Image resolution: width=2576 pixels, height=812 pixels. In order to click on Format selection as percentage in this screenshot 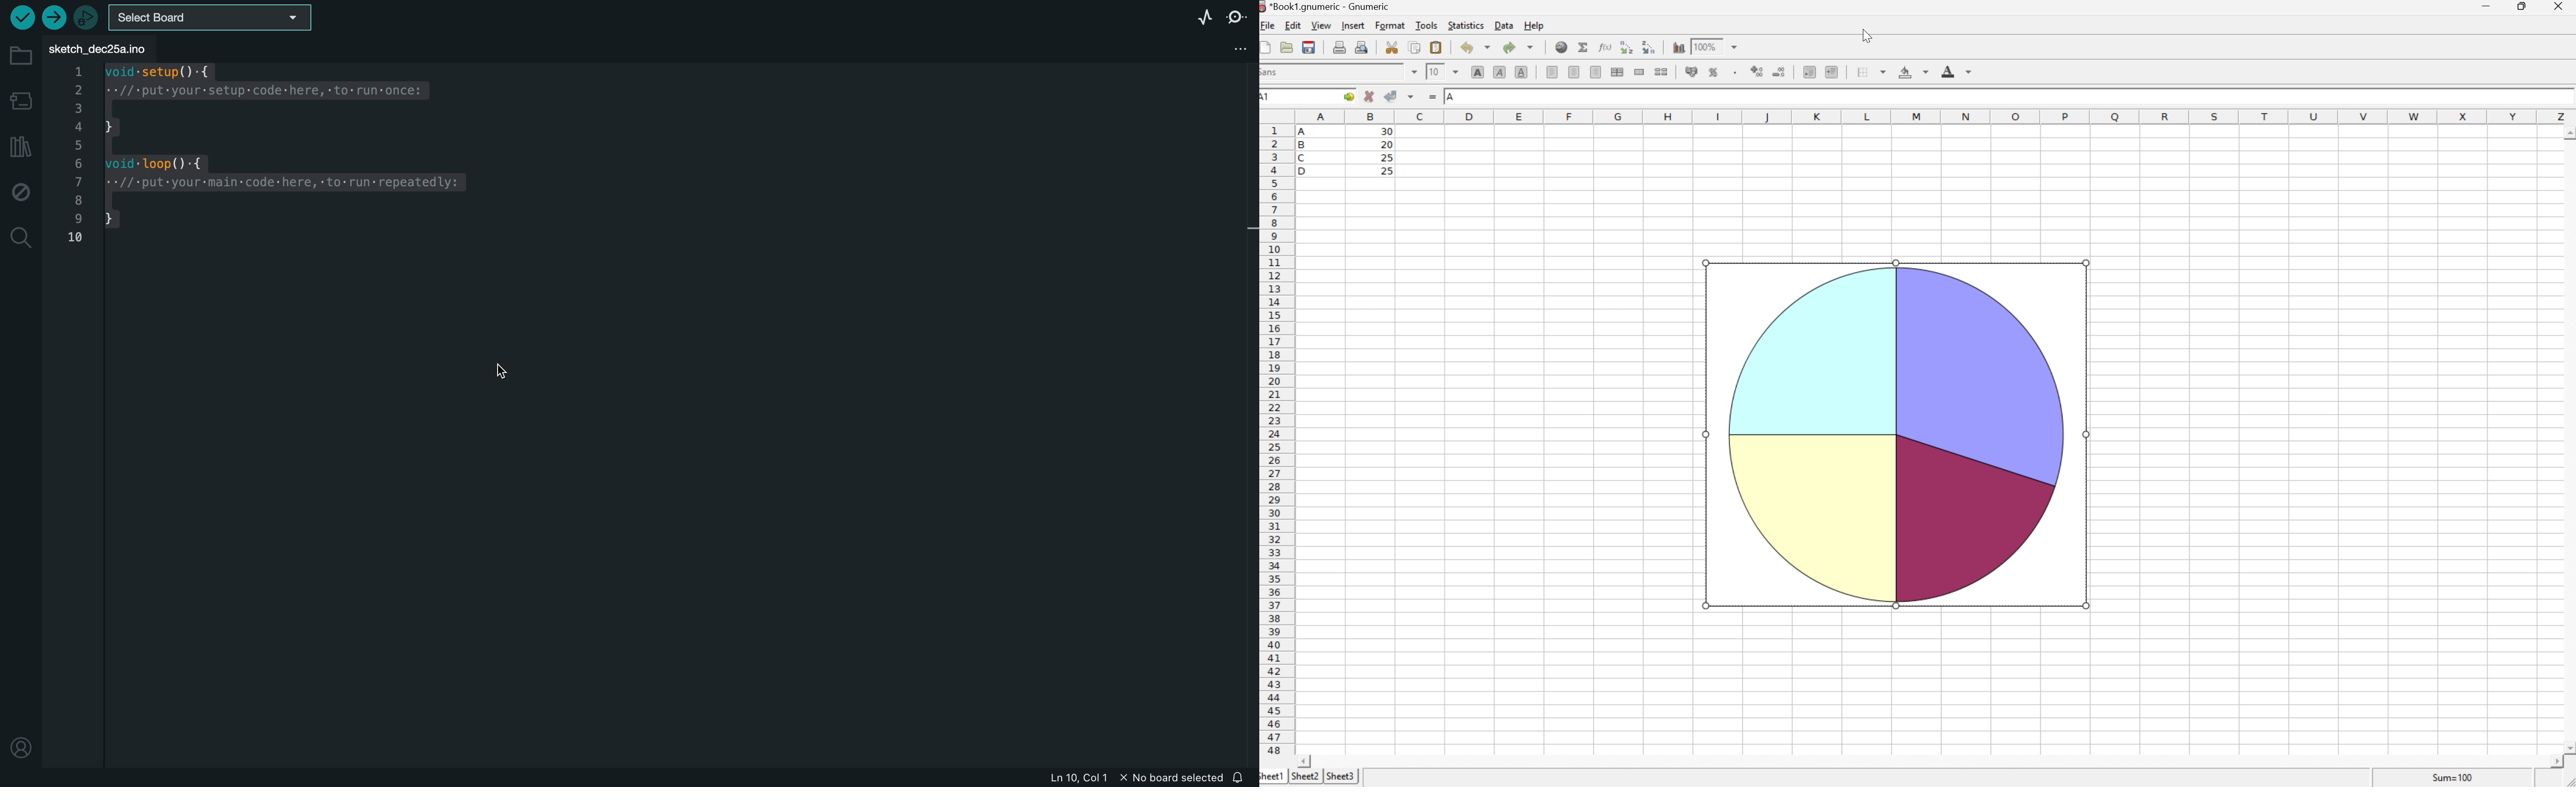, I will do `click(1714, 74)`.